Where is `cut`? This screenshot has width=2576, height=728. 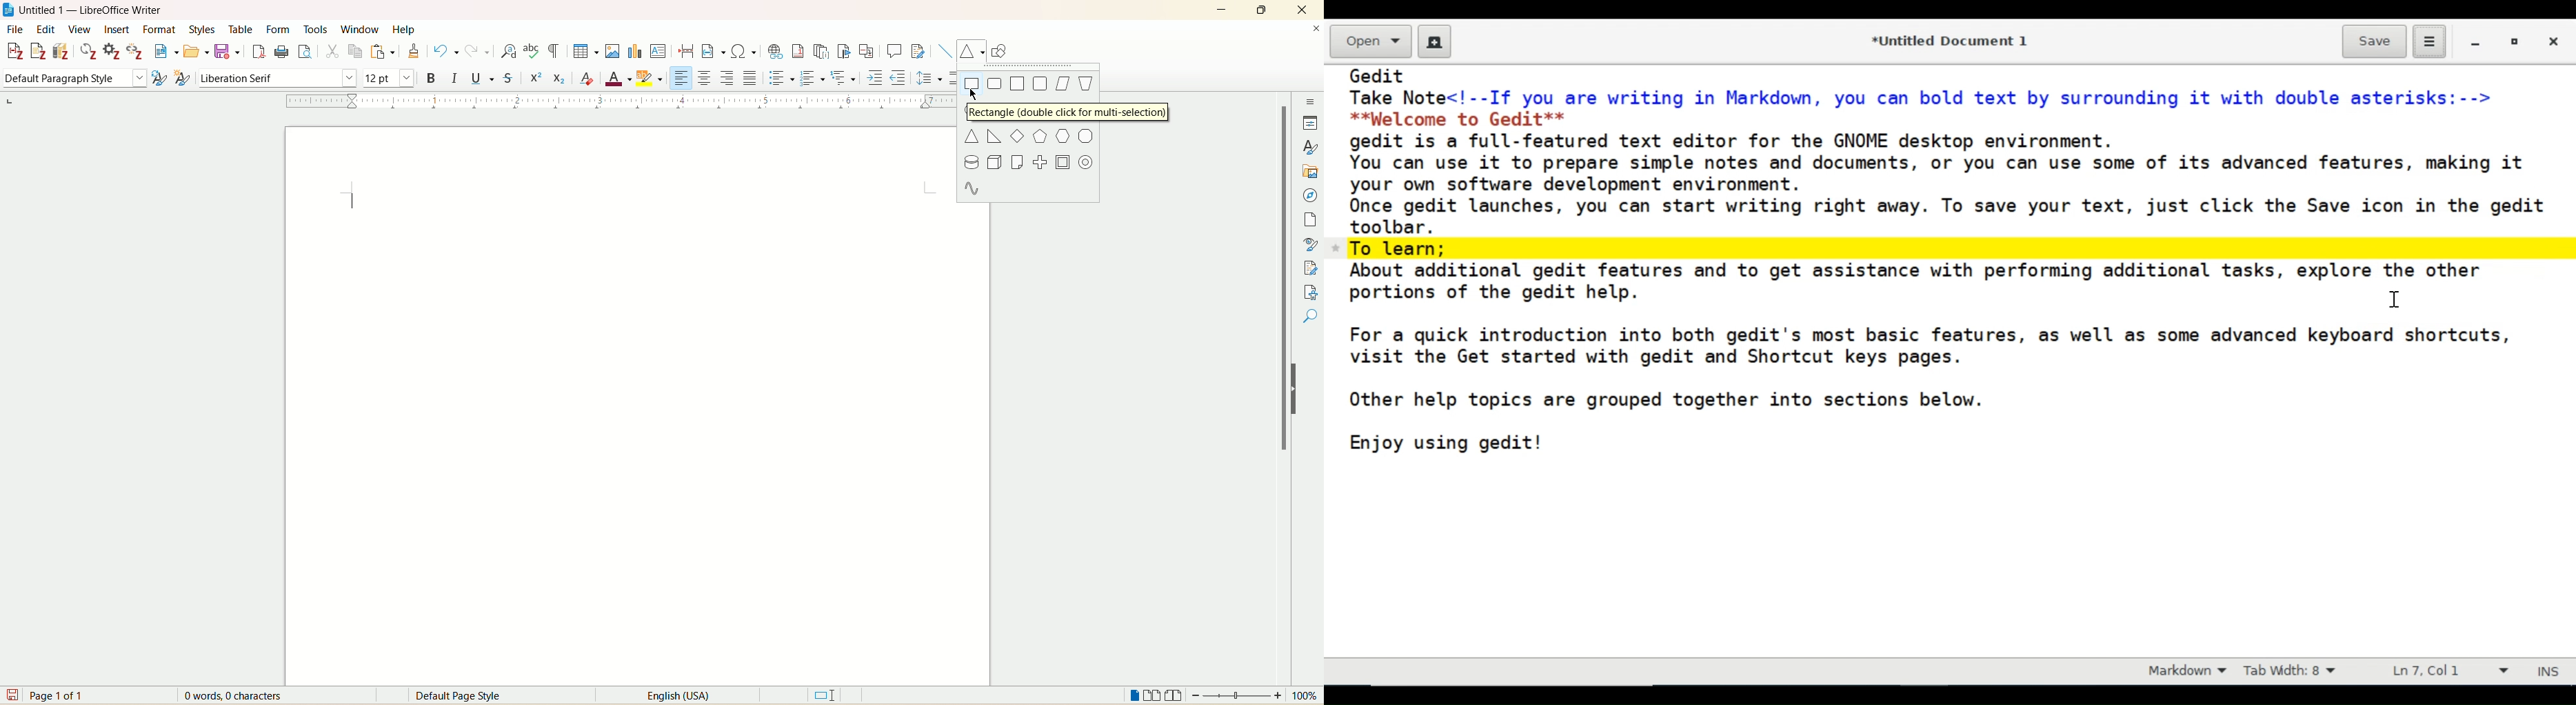 cut is located at coordinates (332, 53).